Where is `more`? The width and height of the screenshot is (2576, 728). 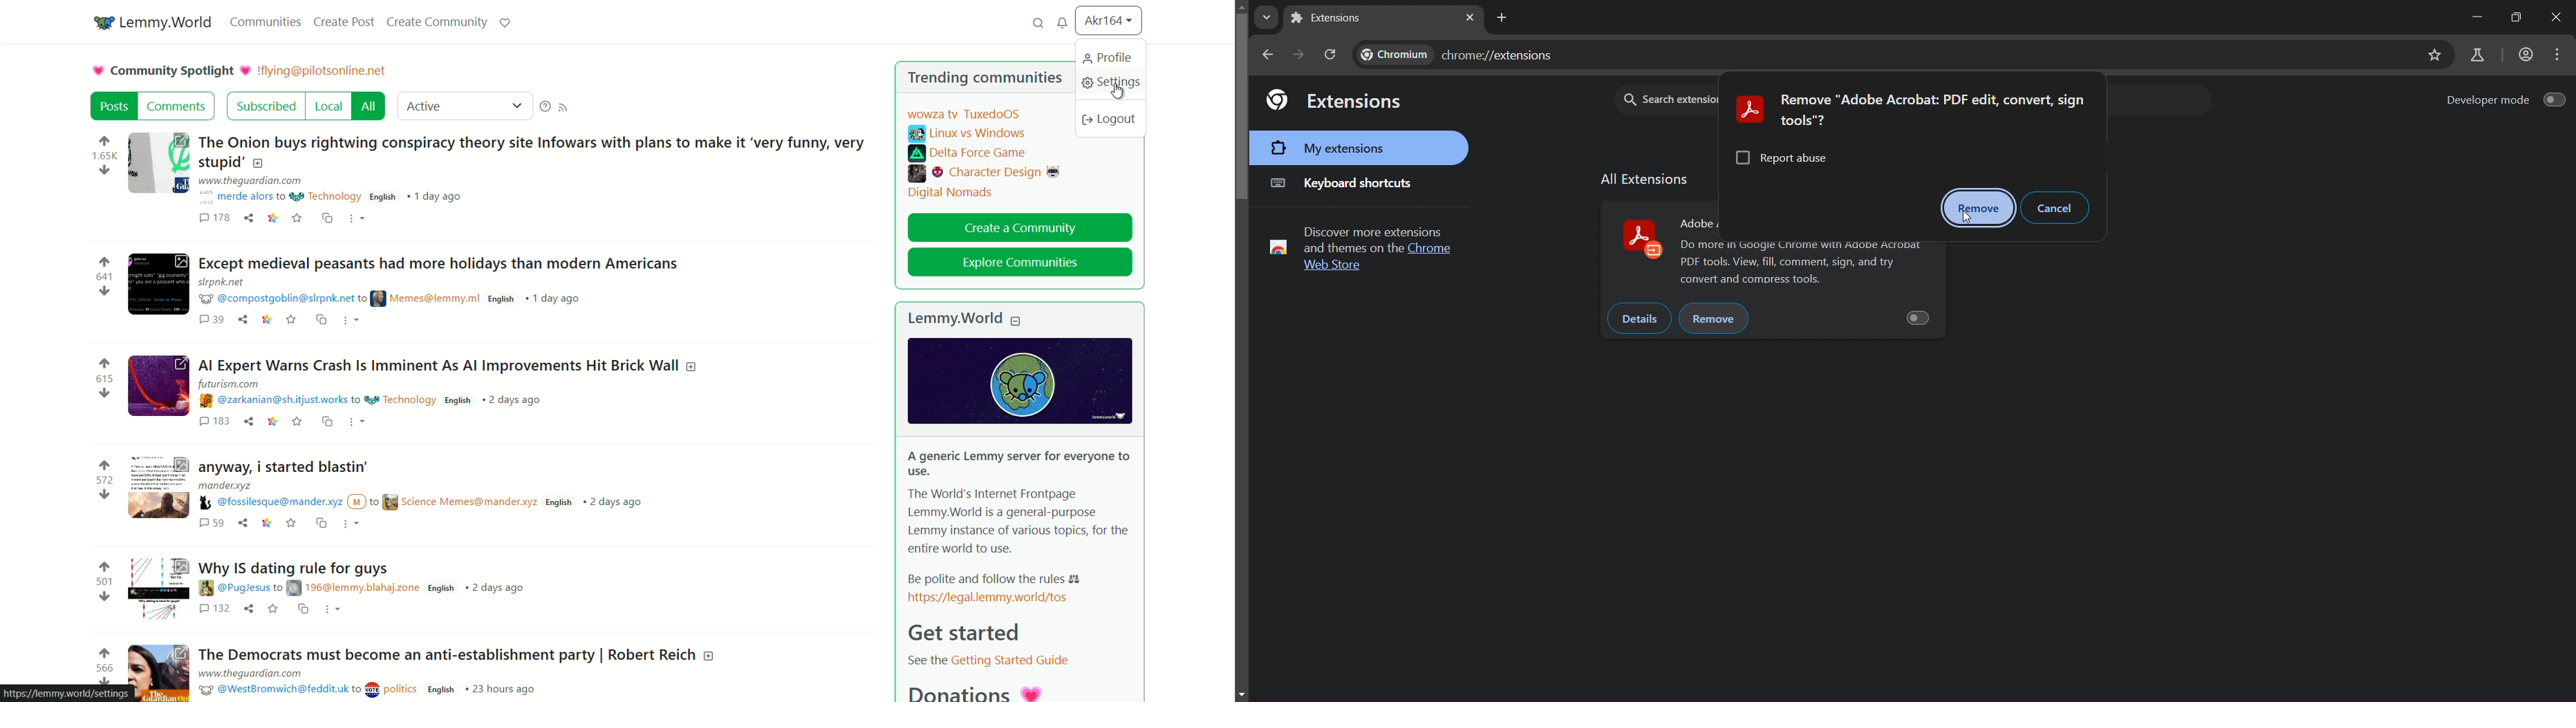
more is located at coordinates (349, 318).